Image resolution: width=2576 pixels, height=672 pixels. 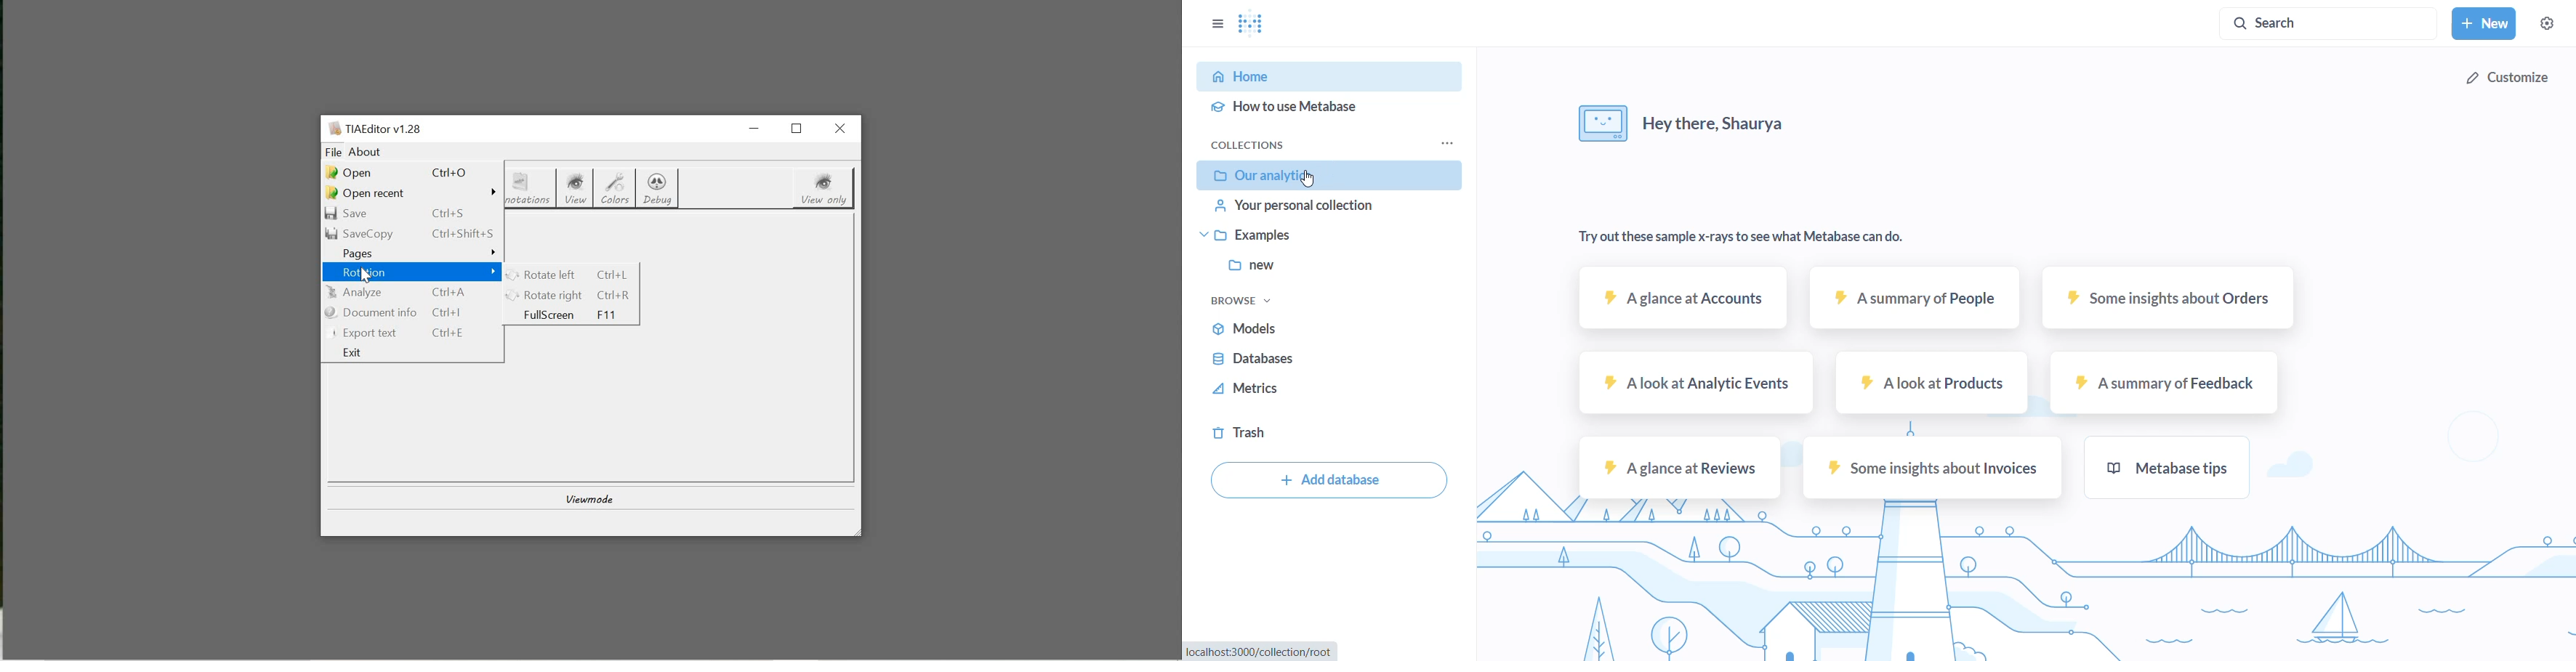 I want to click on search, so click(x=2325, y=23).